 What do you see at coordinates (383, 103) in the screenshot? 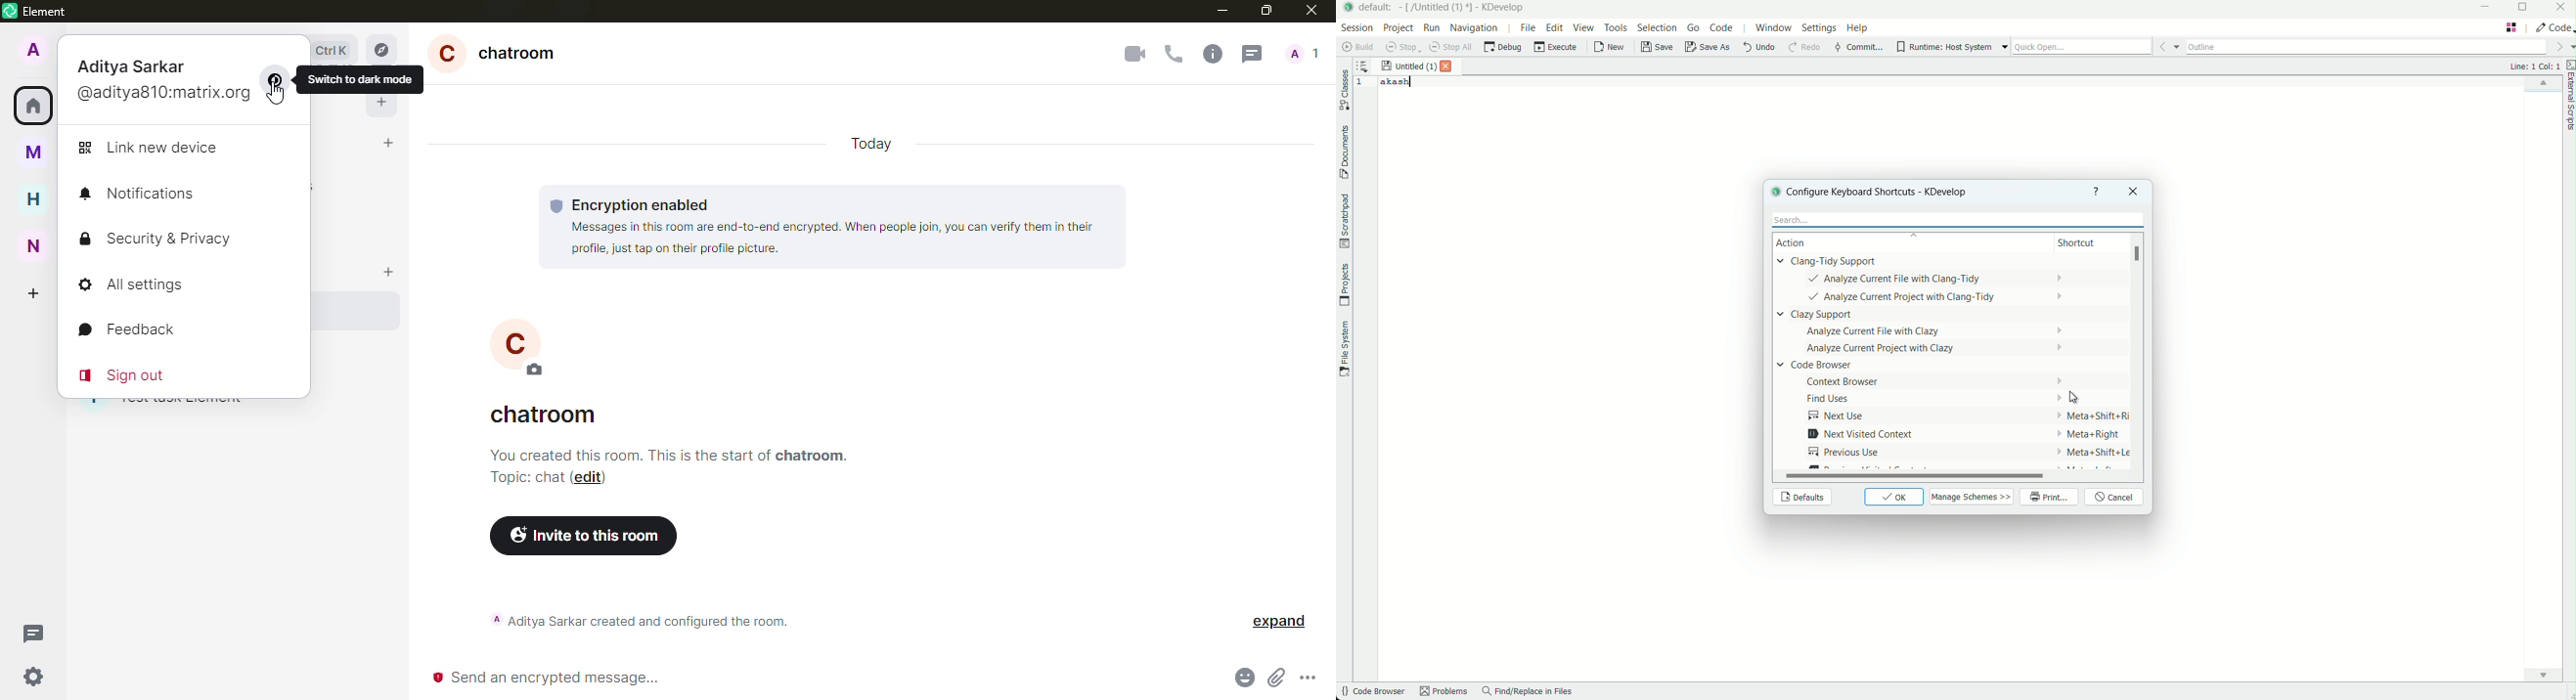
I see `add` at bounding box center [383, 103].